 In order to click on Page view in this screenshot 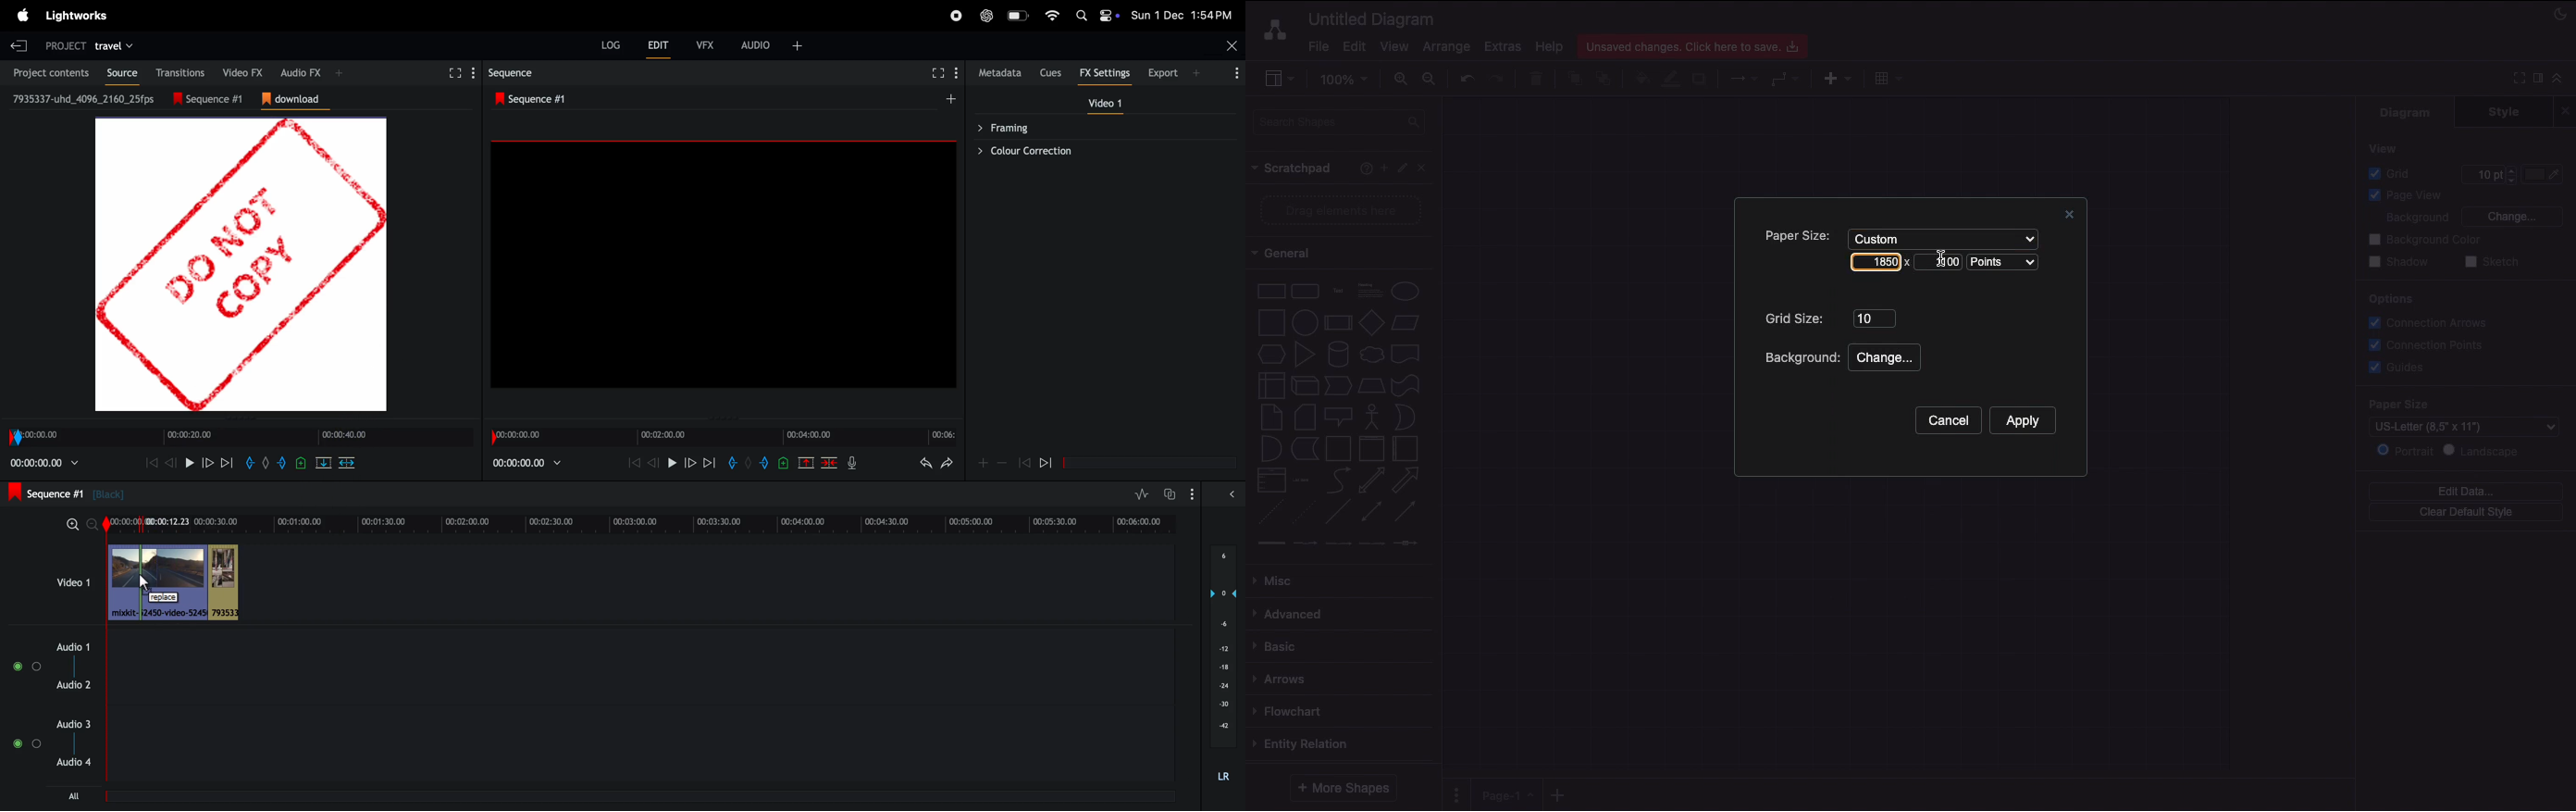, I will do `click(2402, 196)`.